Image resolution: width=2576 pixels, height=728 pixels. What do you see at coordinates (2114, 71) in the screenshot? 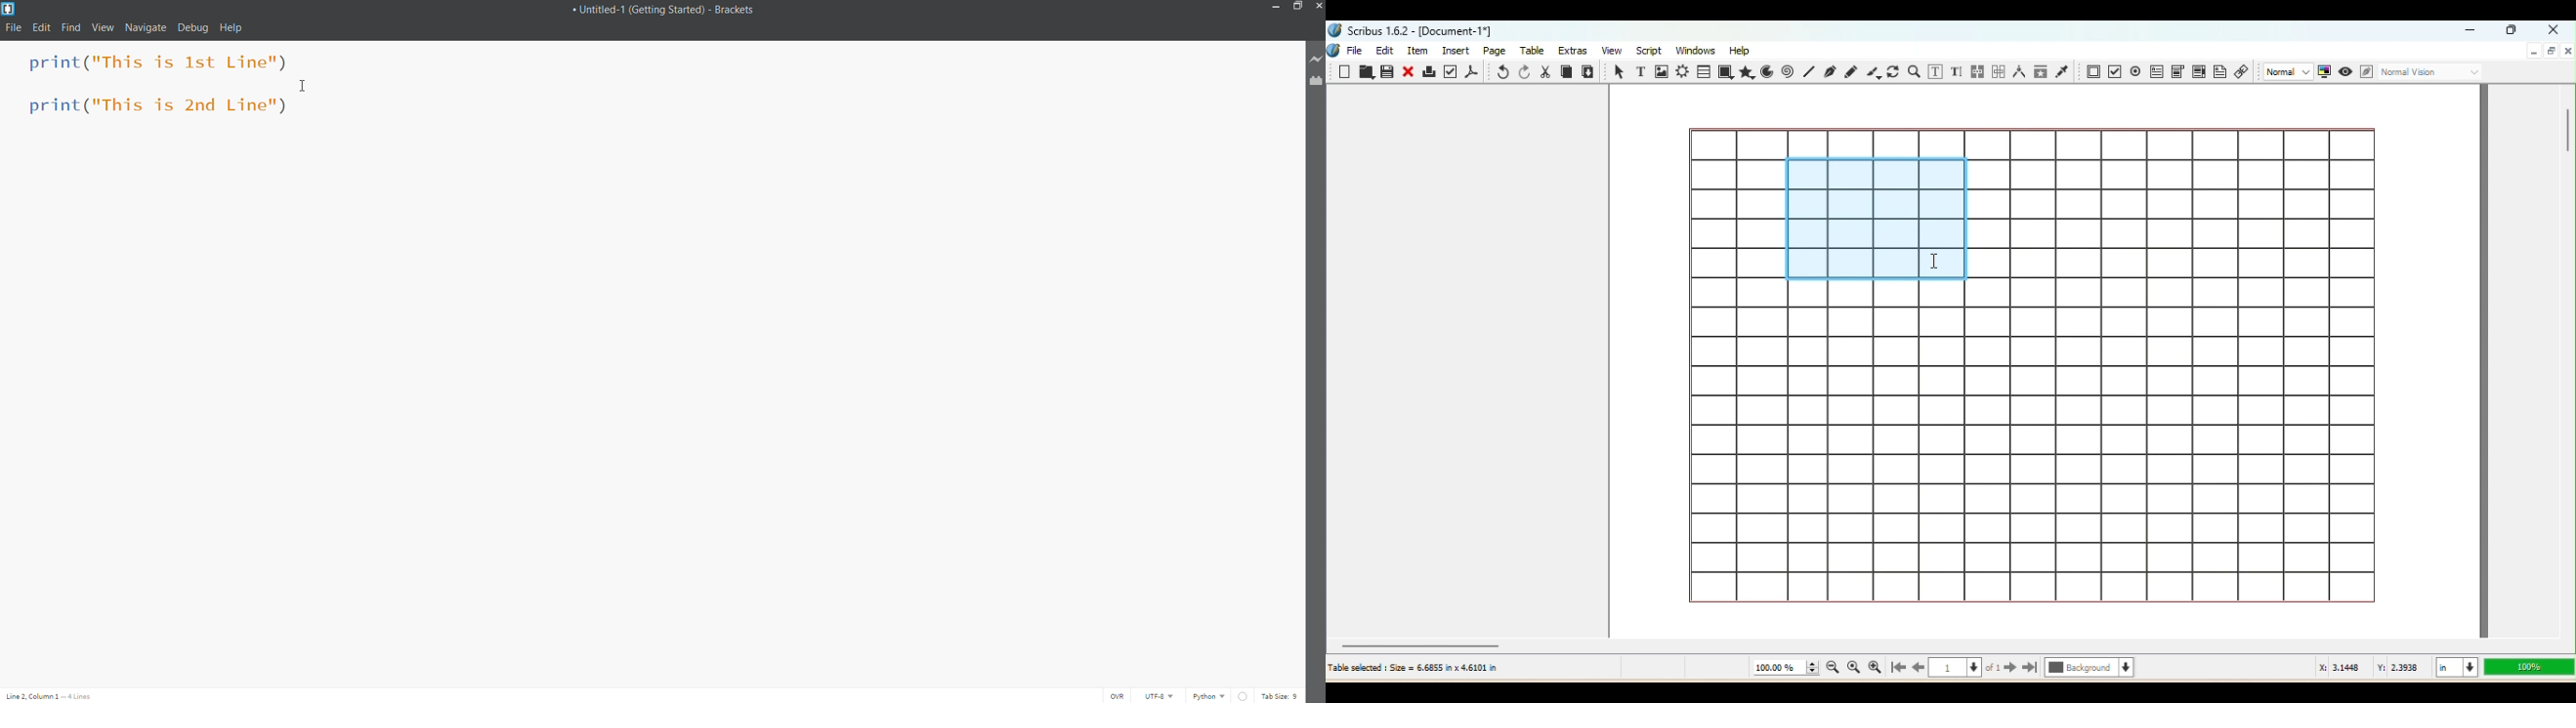
I see `PDF Radio button` at bounding box center [2114, 71].